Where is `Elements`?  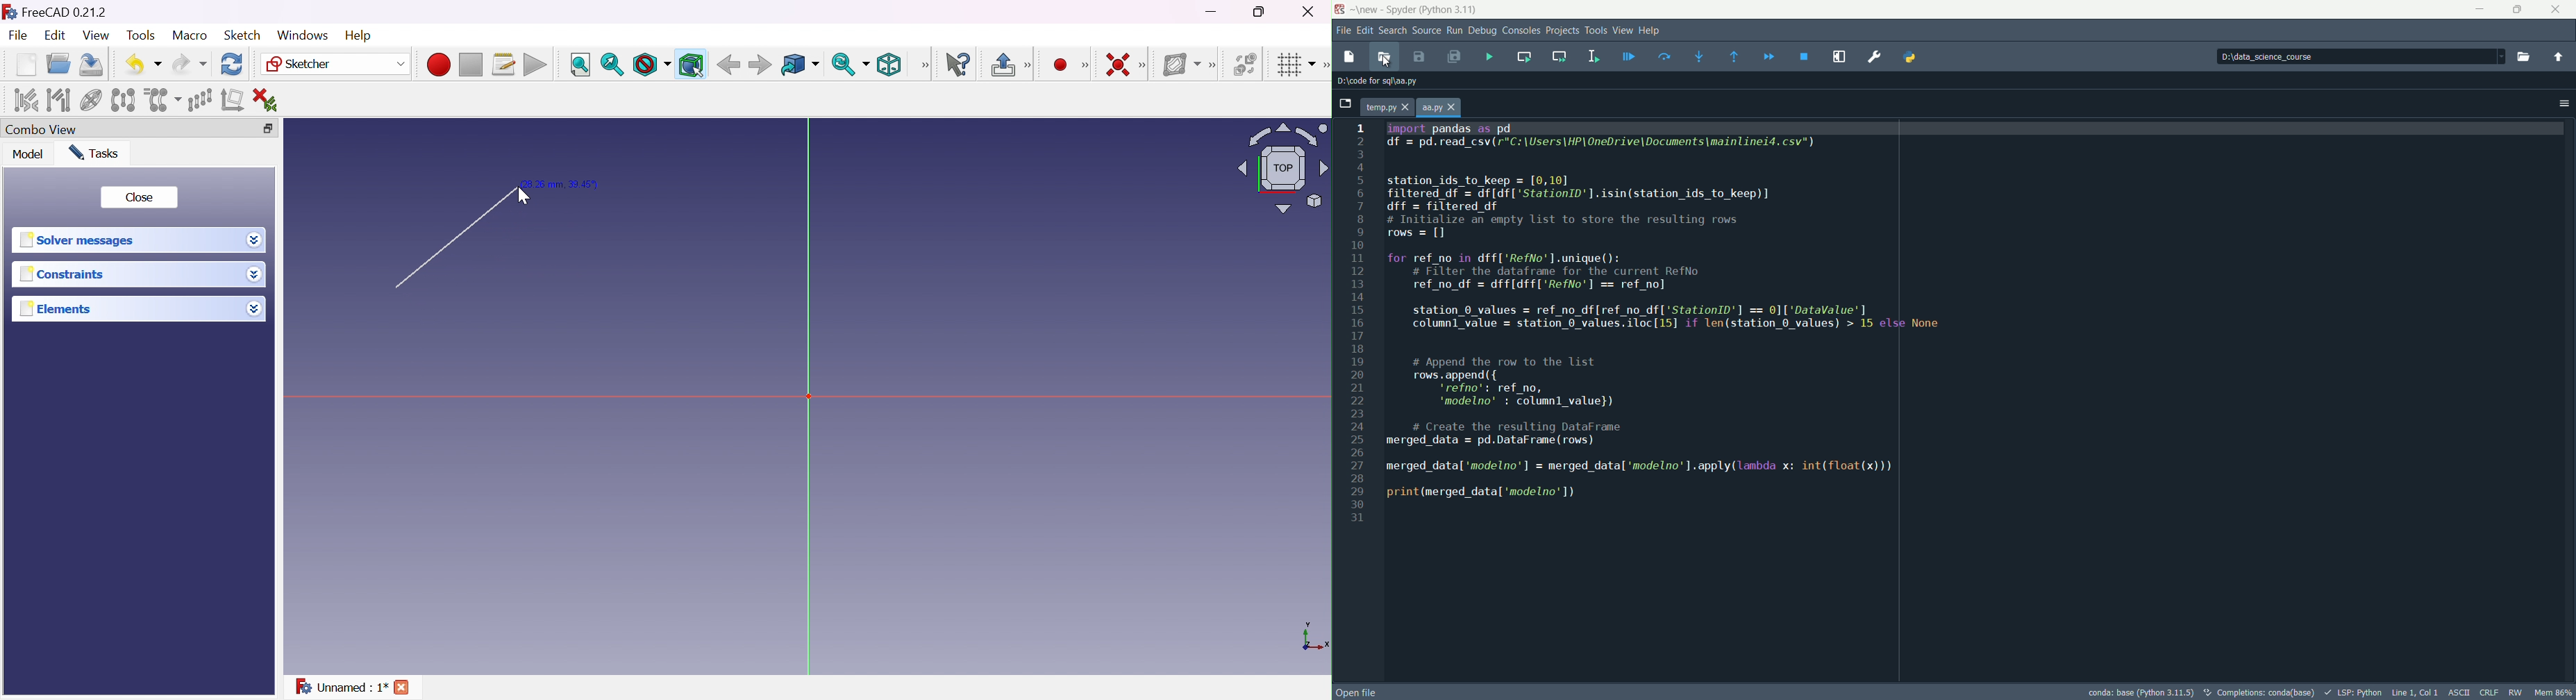 Elements is located at coordinates (63, 309).